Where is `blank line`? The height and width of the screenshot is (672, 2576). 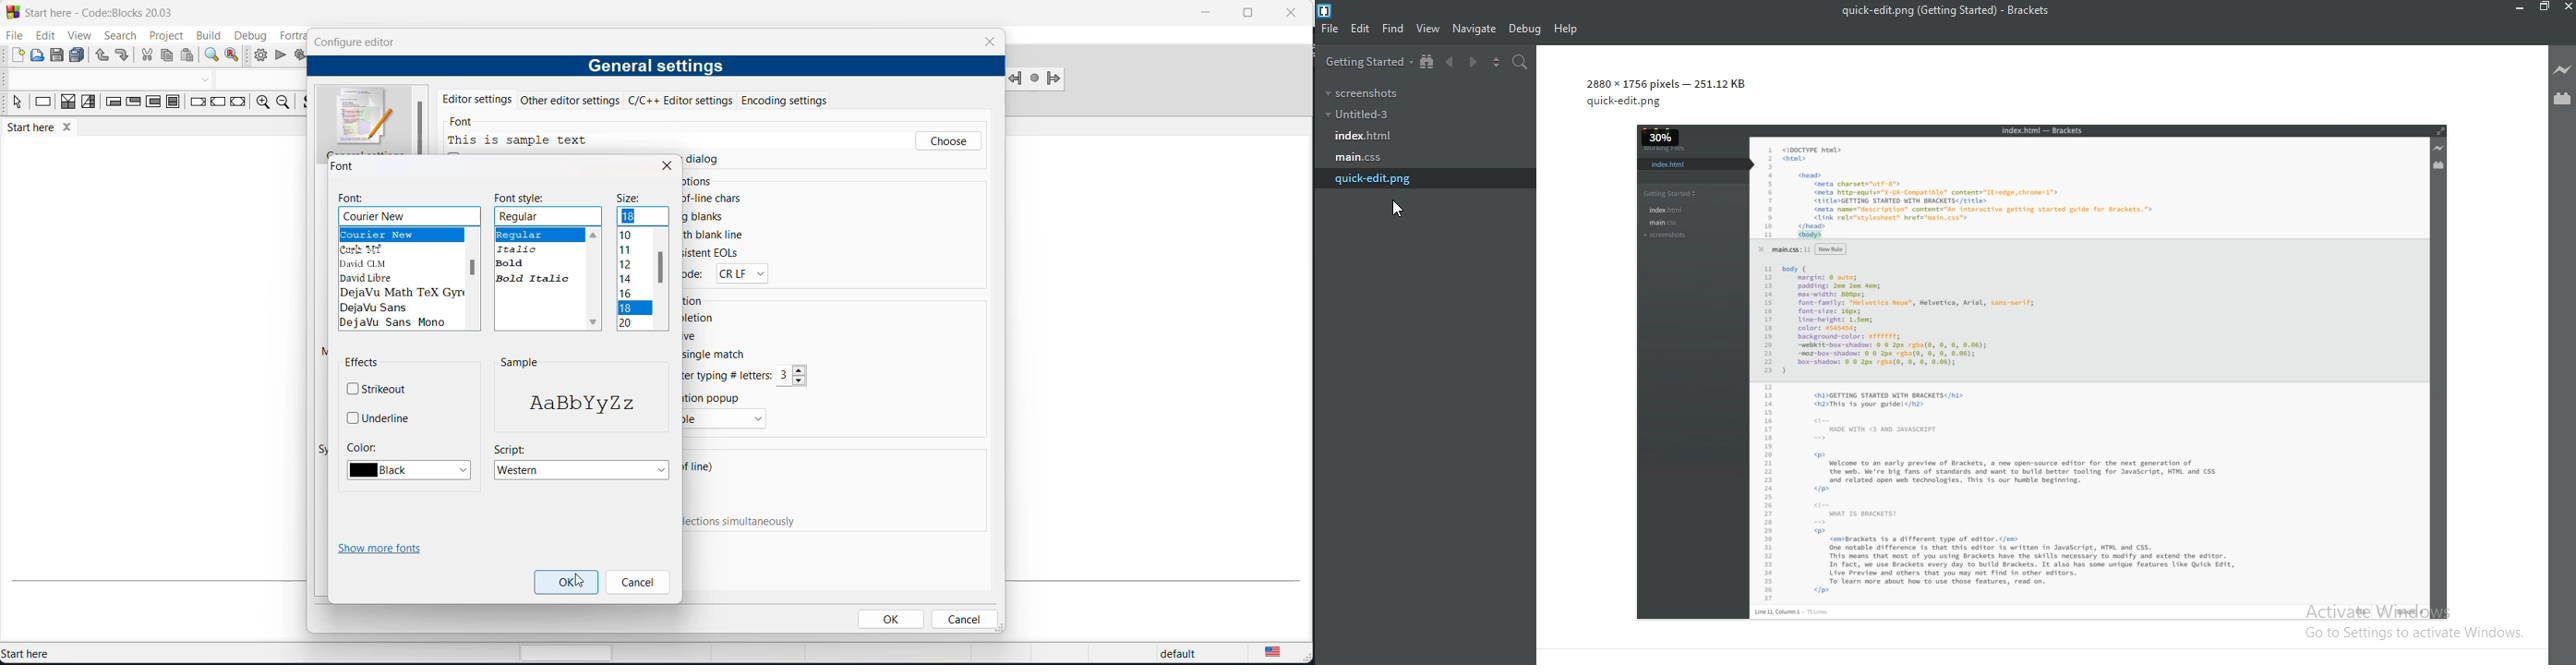 blank line is located at coordinates (719, 236).